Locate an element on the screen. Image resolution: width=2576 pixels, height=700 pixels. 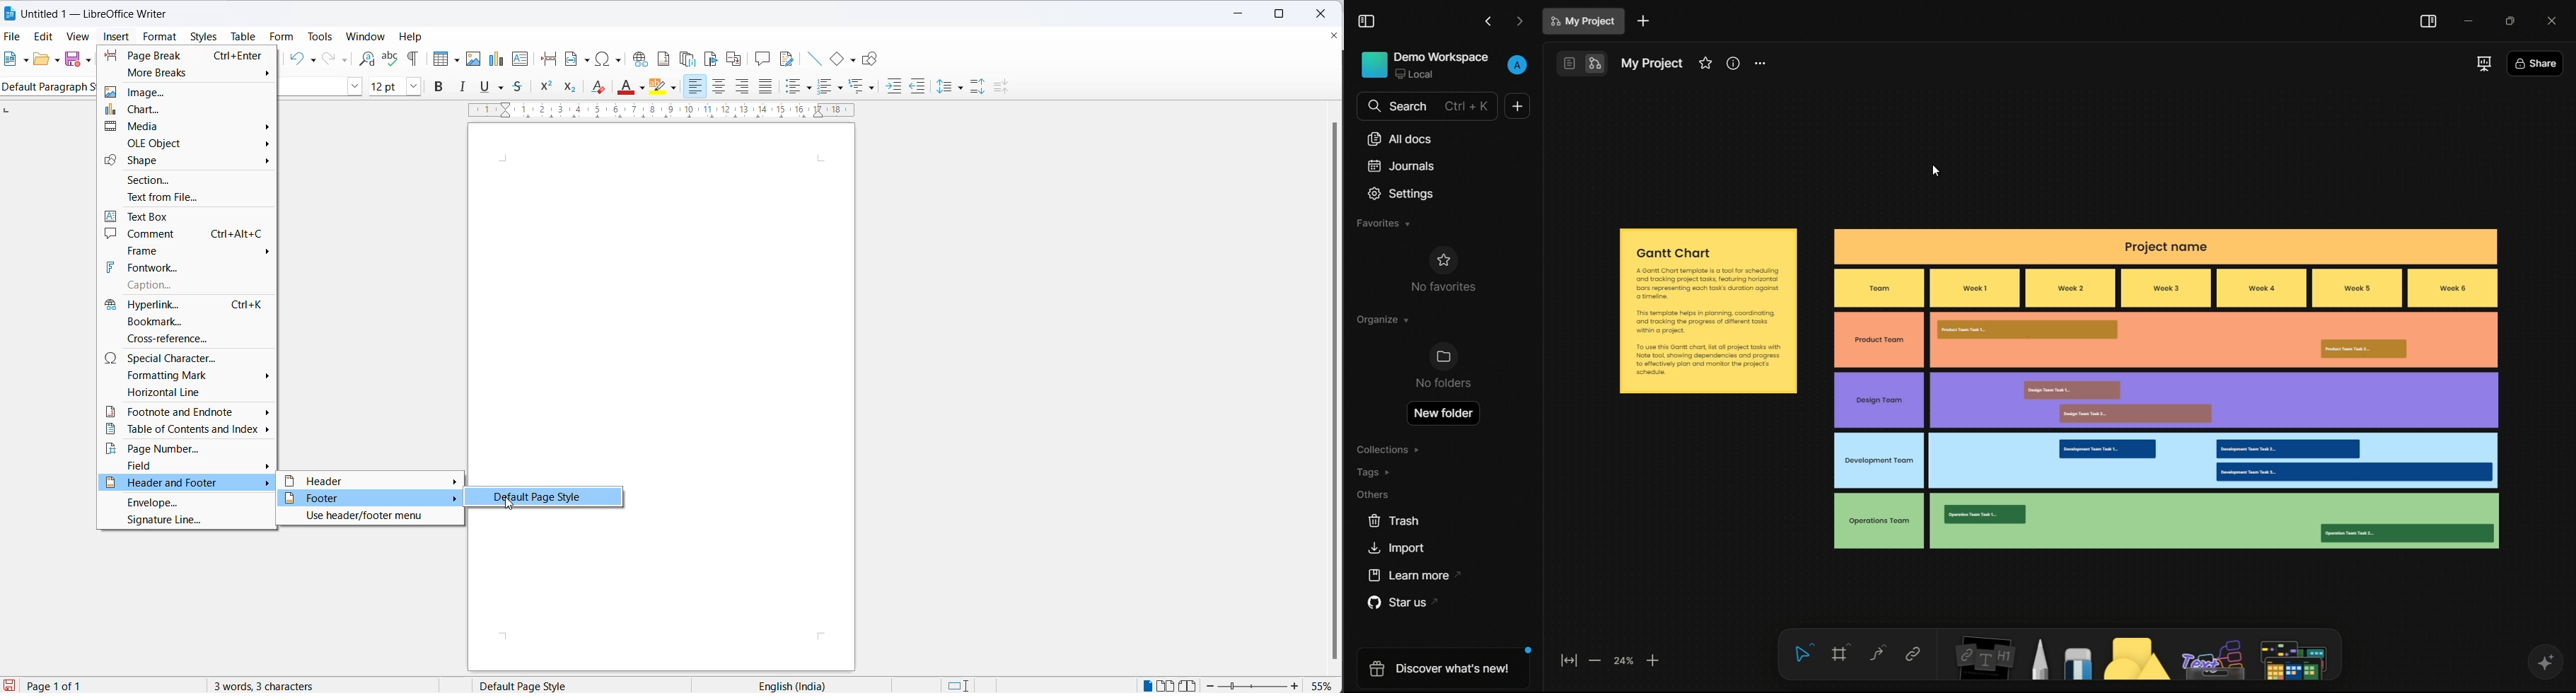
frame is located at coordinates (185, 252).